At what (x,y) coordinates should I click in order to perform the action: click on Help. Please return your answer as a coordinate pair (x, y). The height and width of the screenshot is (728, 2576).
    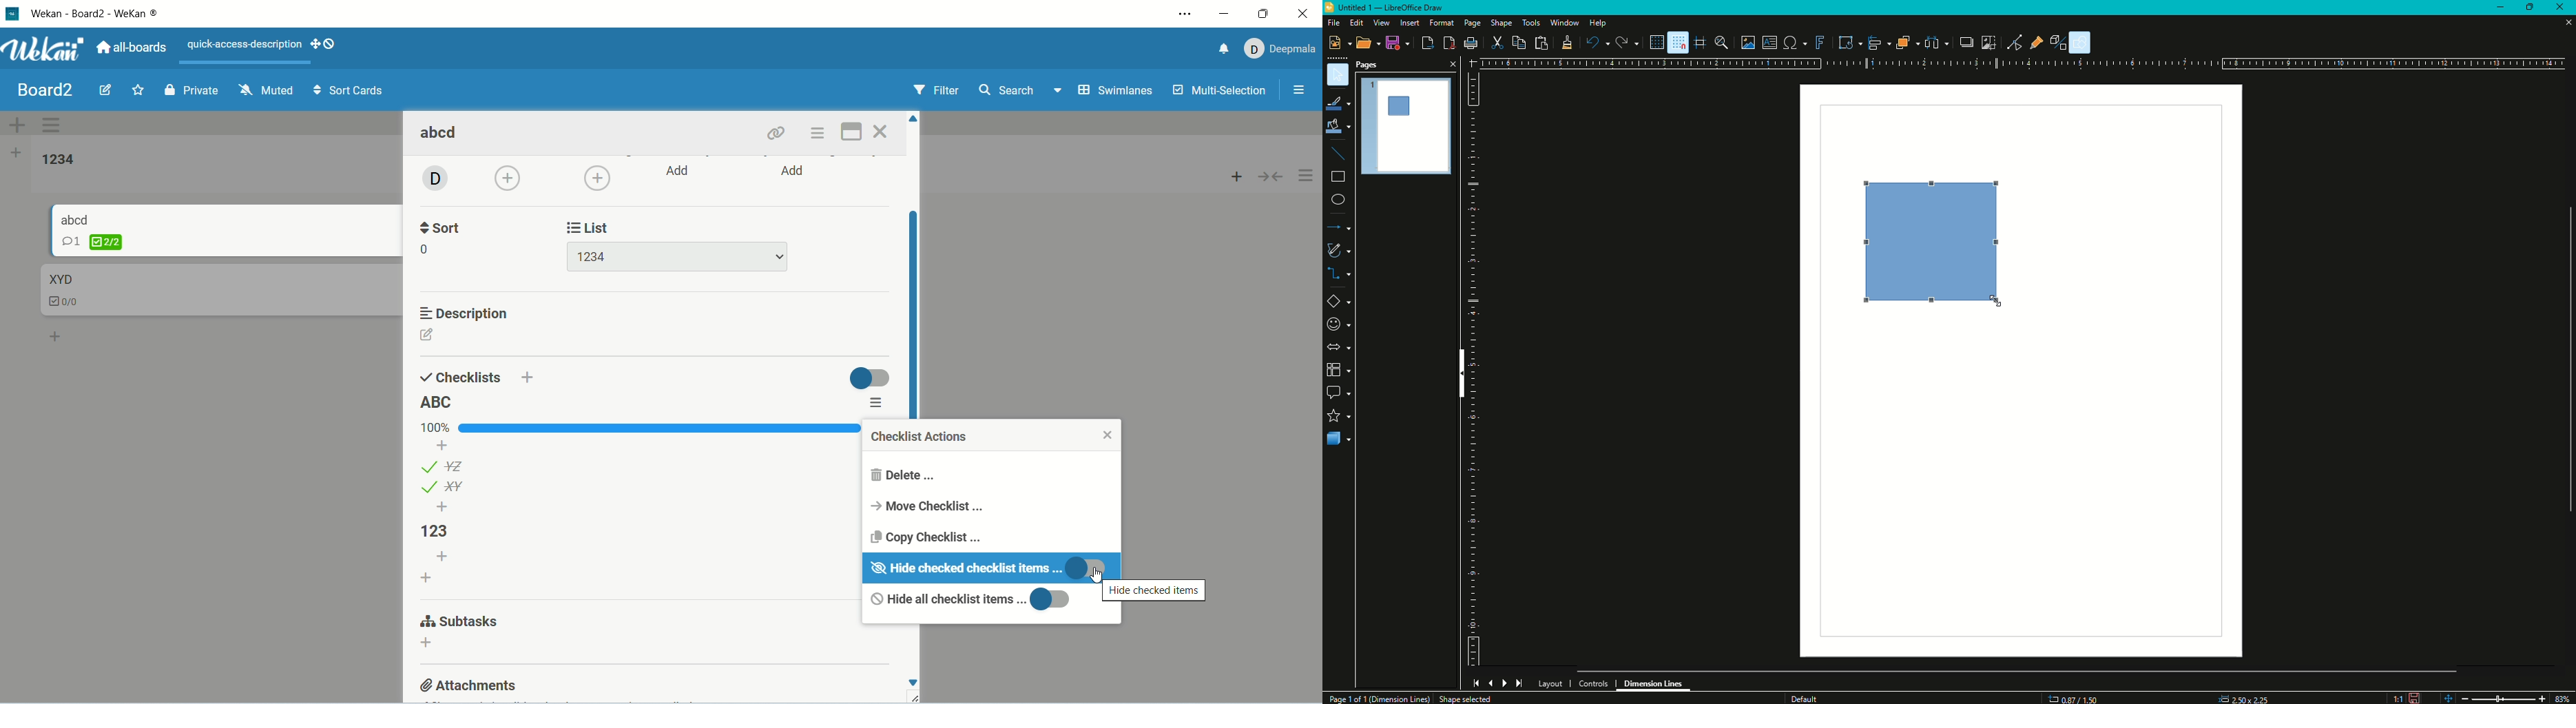
    Looking at the image, I should click on (1598, 24).